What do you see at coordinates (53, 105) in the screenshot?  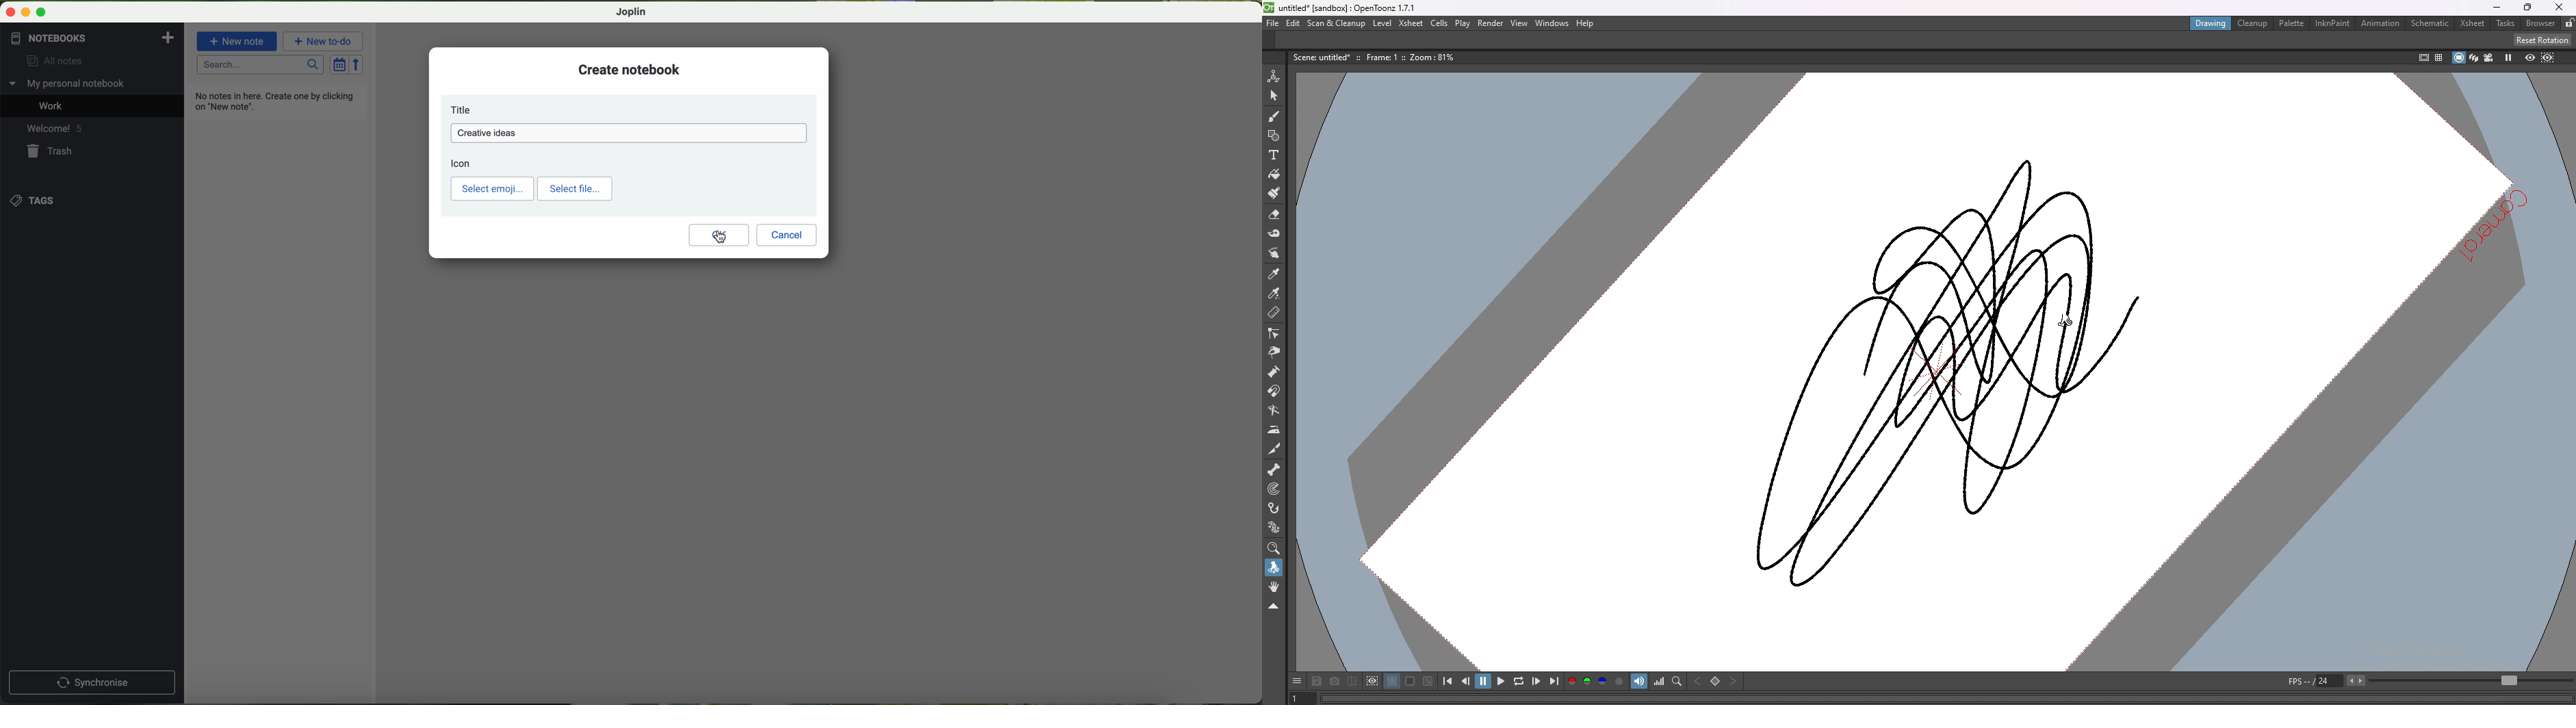 I see `work` at bounding box center [53, 105].